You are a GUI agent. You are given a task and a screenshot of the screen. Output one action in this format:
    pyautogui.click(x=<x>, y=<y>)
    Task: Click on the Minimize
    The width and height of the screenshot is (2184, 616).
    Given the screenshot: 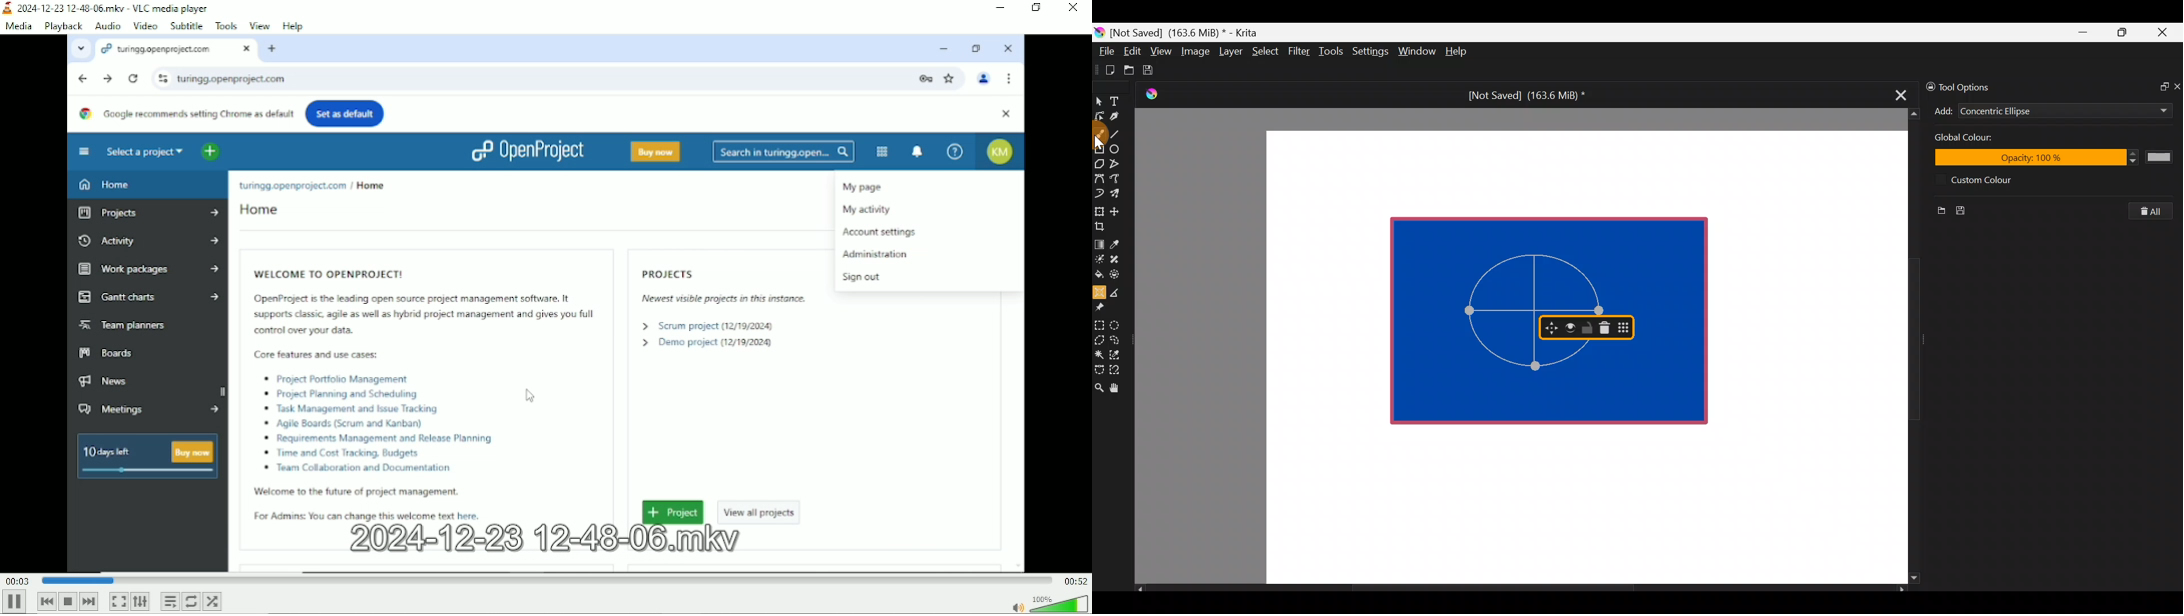 What is the action you would take?
    pyautogui.click(x=2084, y=32)
    